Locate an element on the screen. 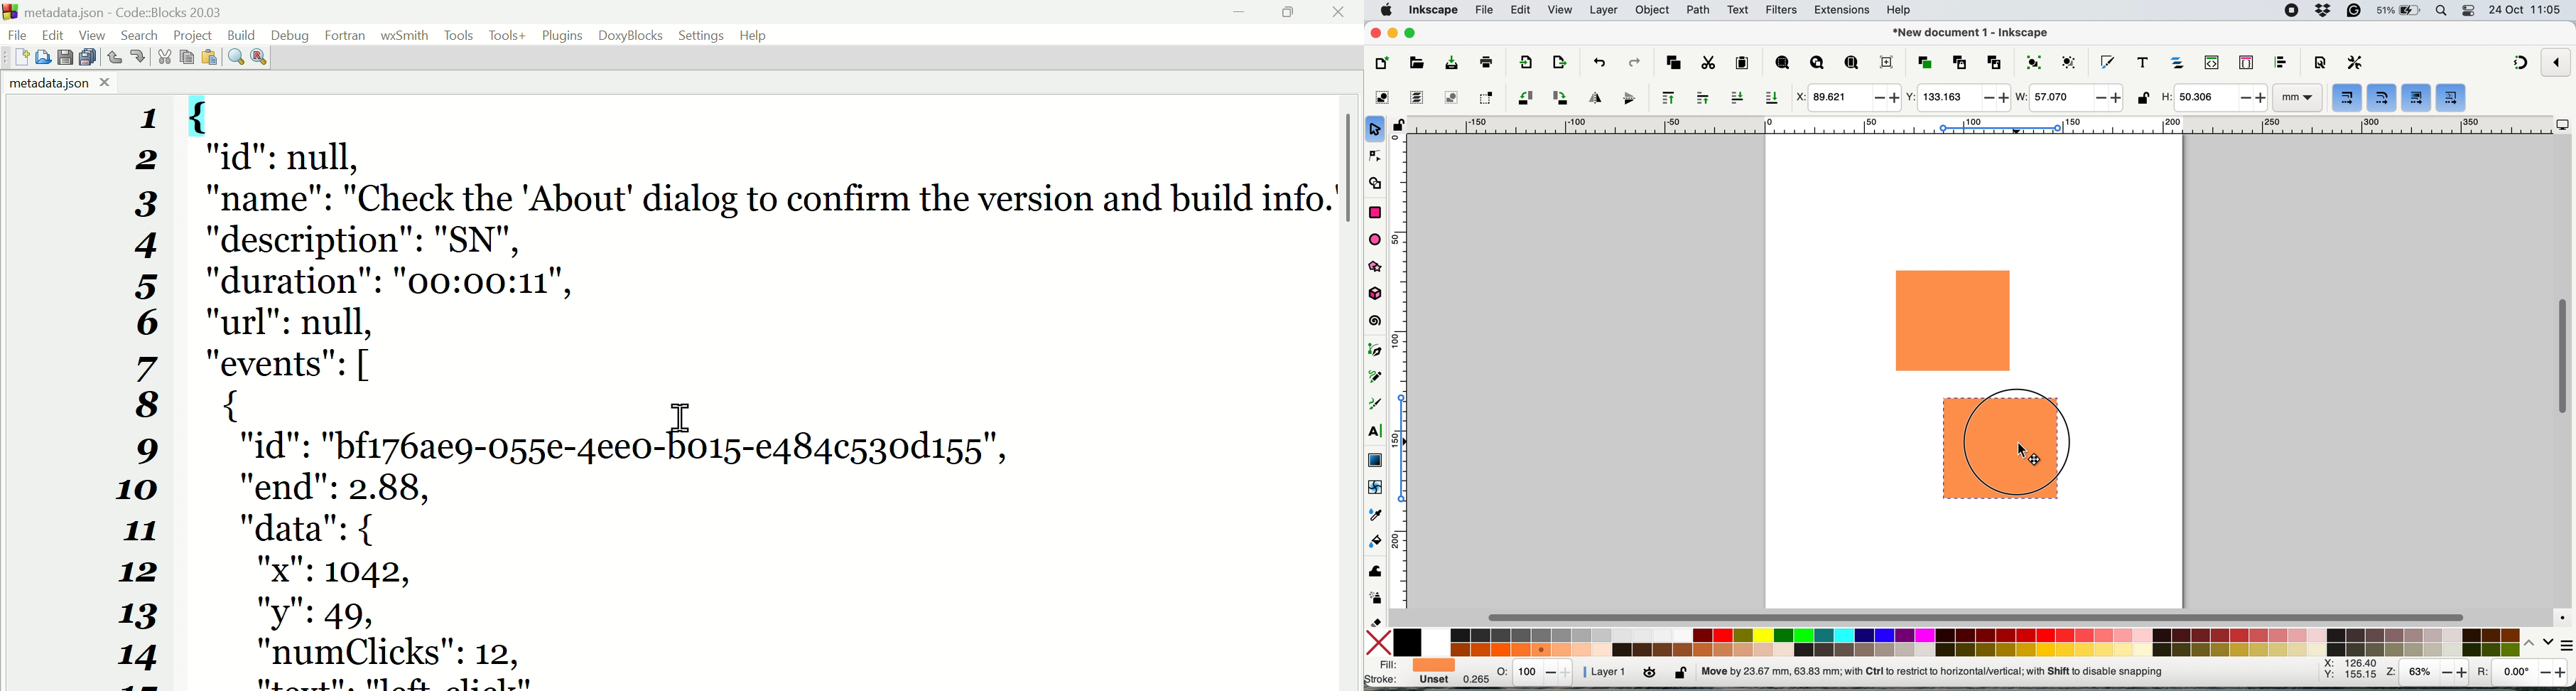 Image resolution: width=2576 pixels, height=700 pixels. zoom drawing is located at coordinates (1817, 64).